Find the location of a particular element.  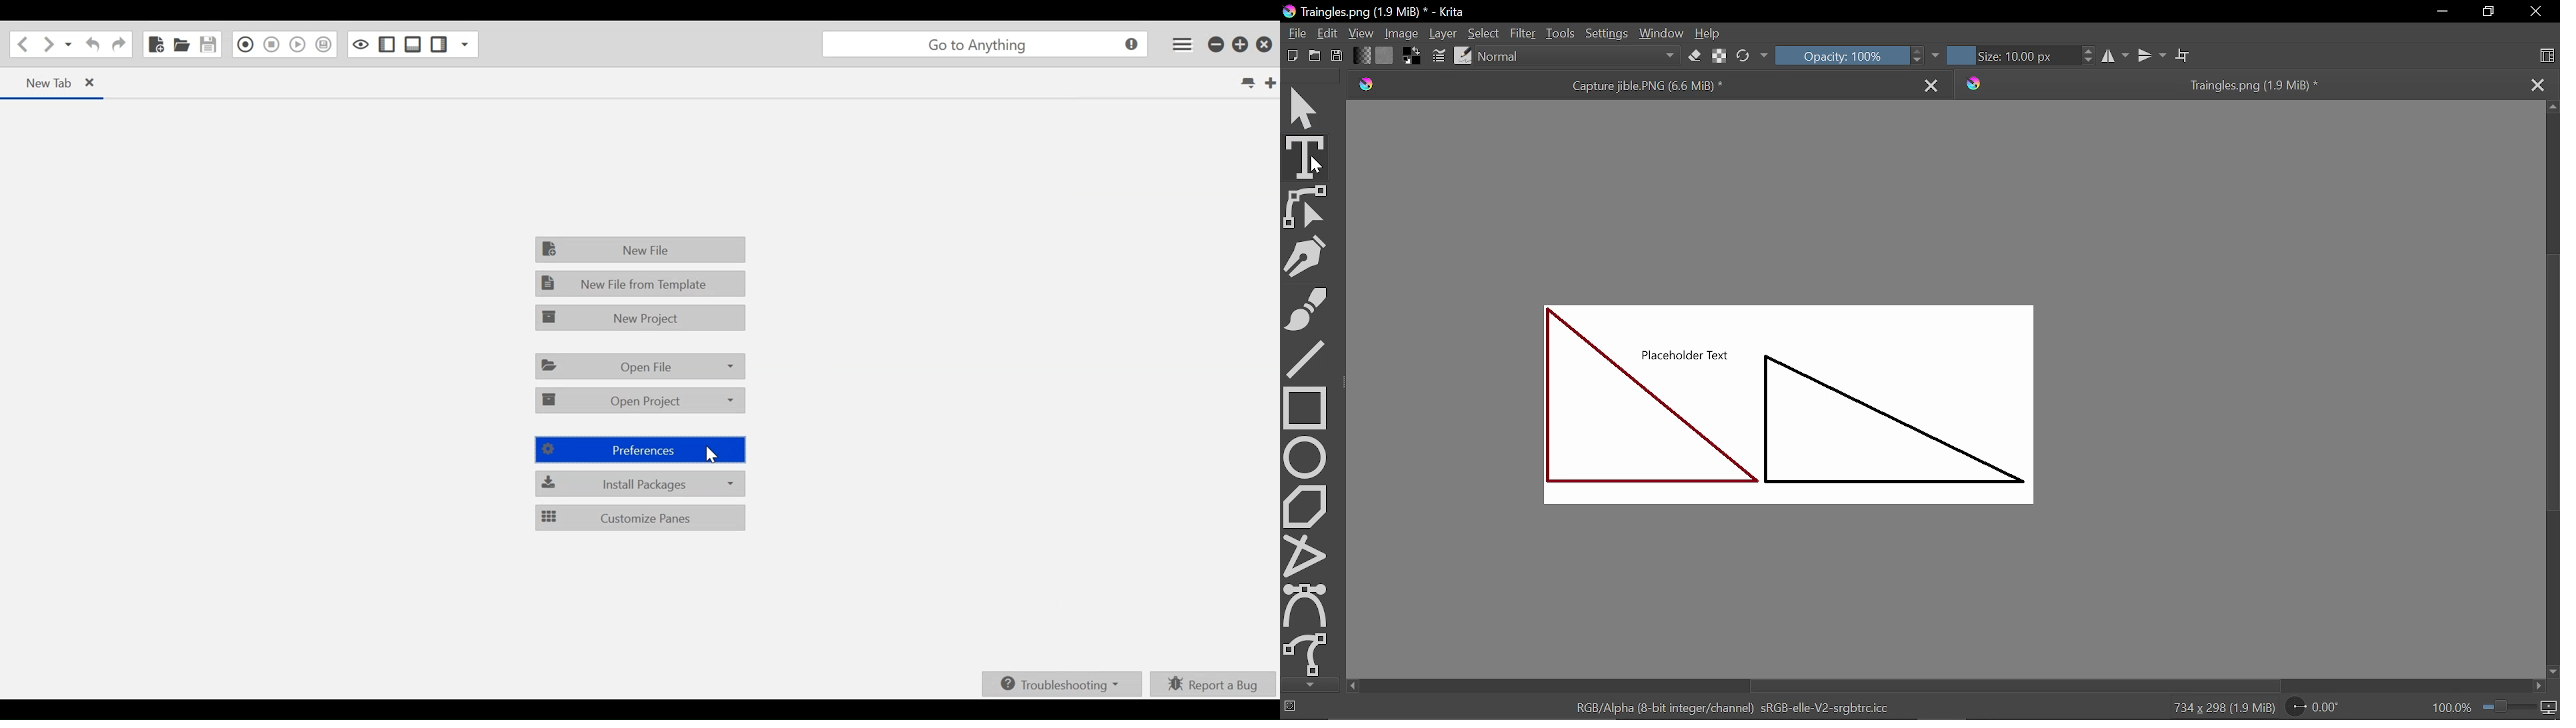

Choose workspace is located at coordinates (2546, 53).